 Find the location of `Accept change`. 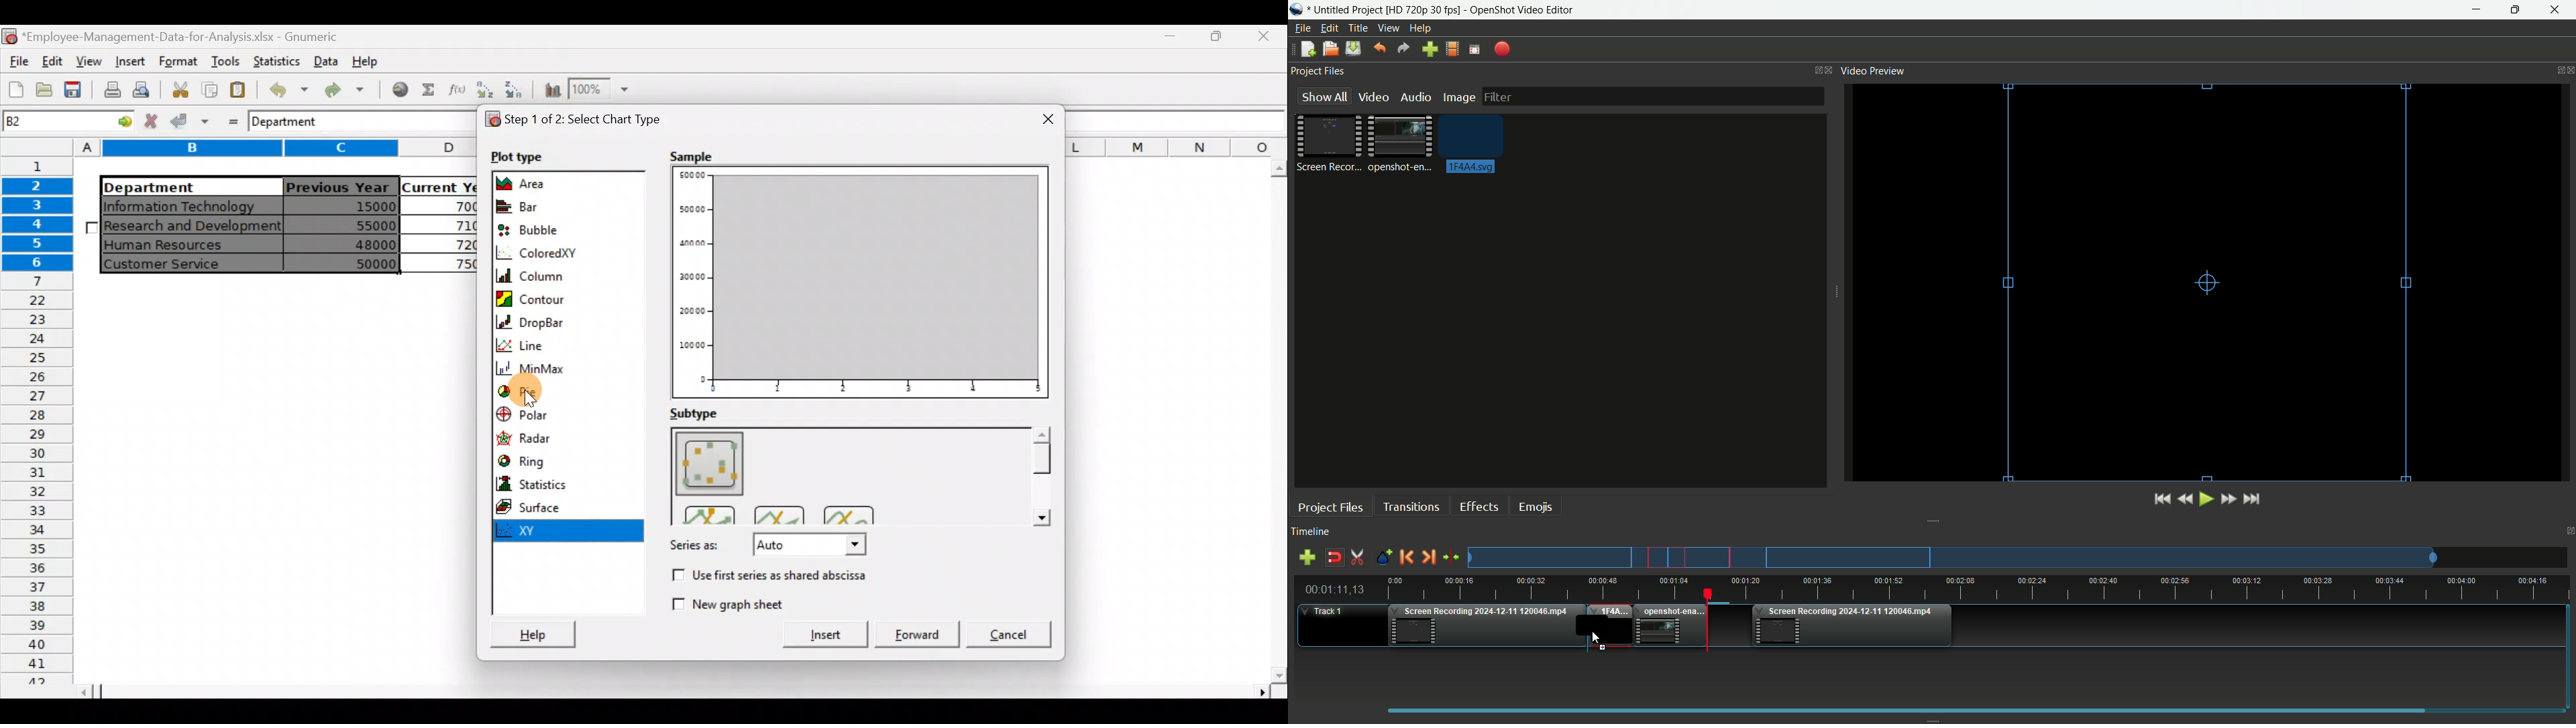

Accept change is located at coordinates (190, 121).